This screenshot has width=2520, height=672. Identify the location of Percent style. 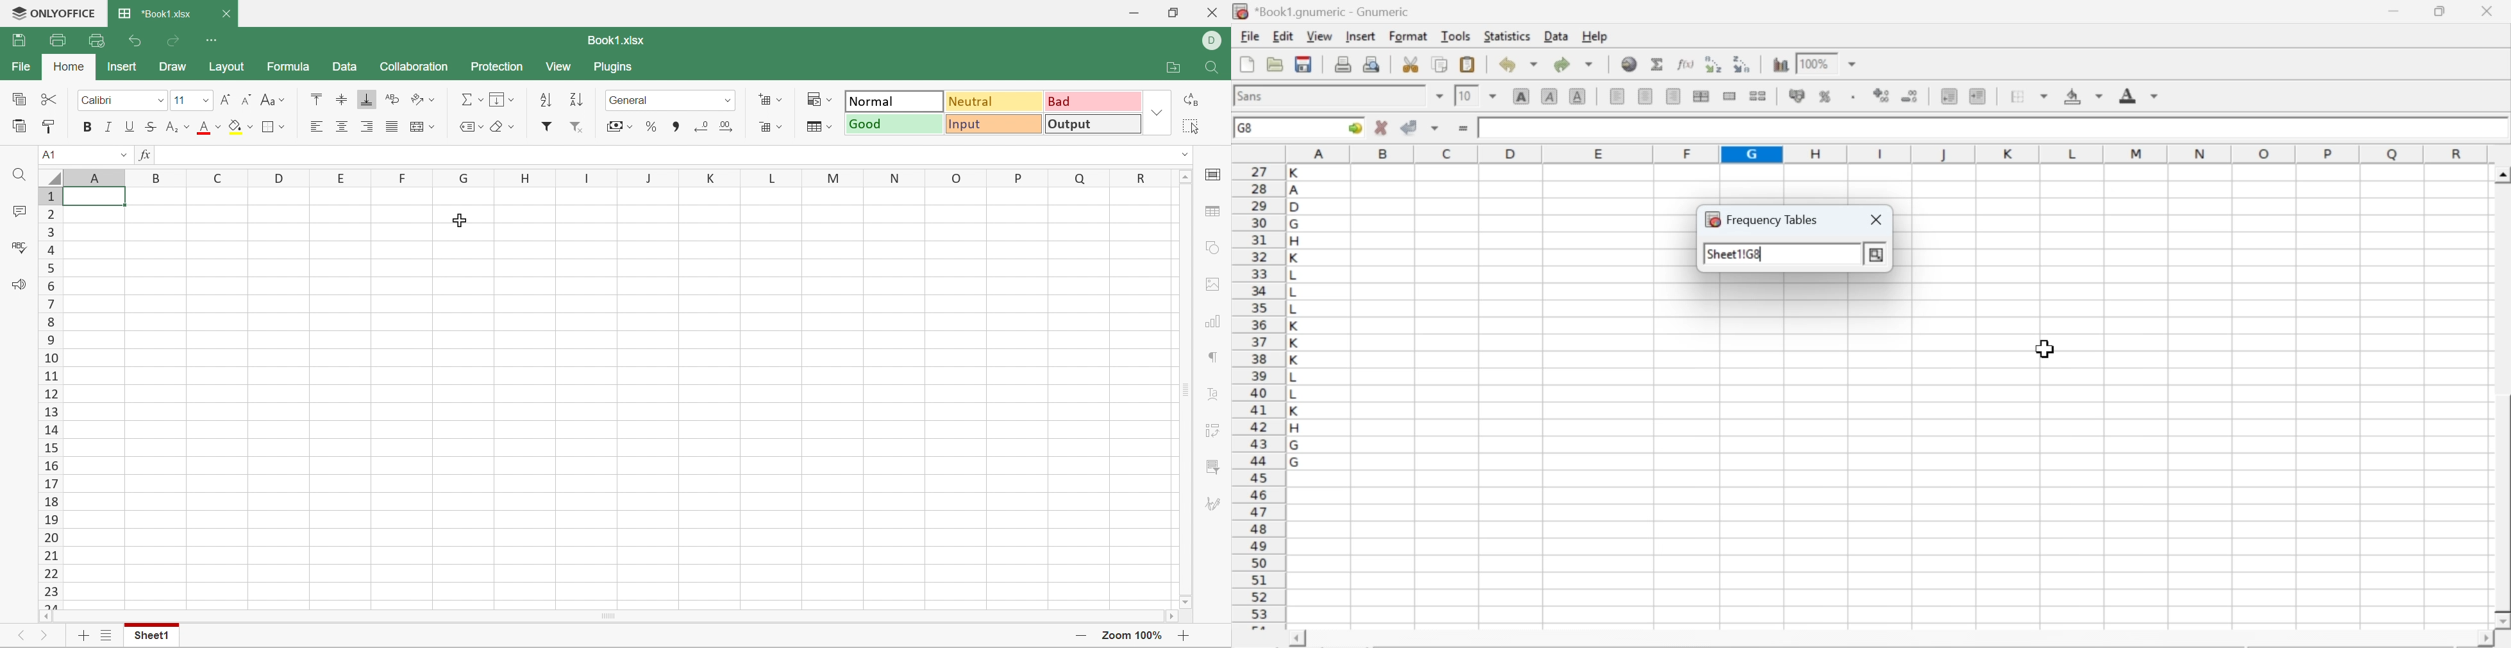
(652, 128).